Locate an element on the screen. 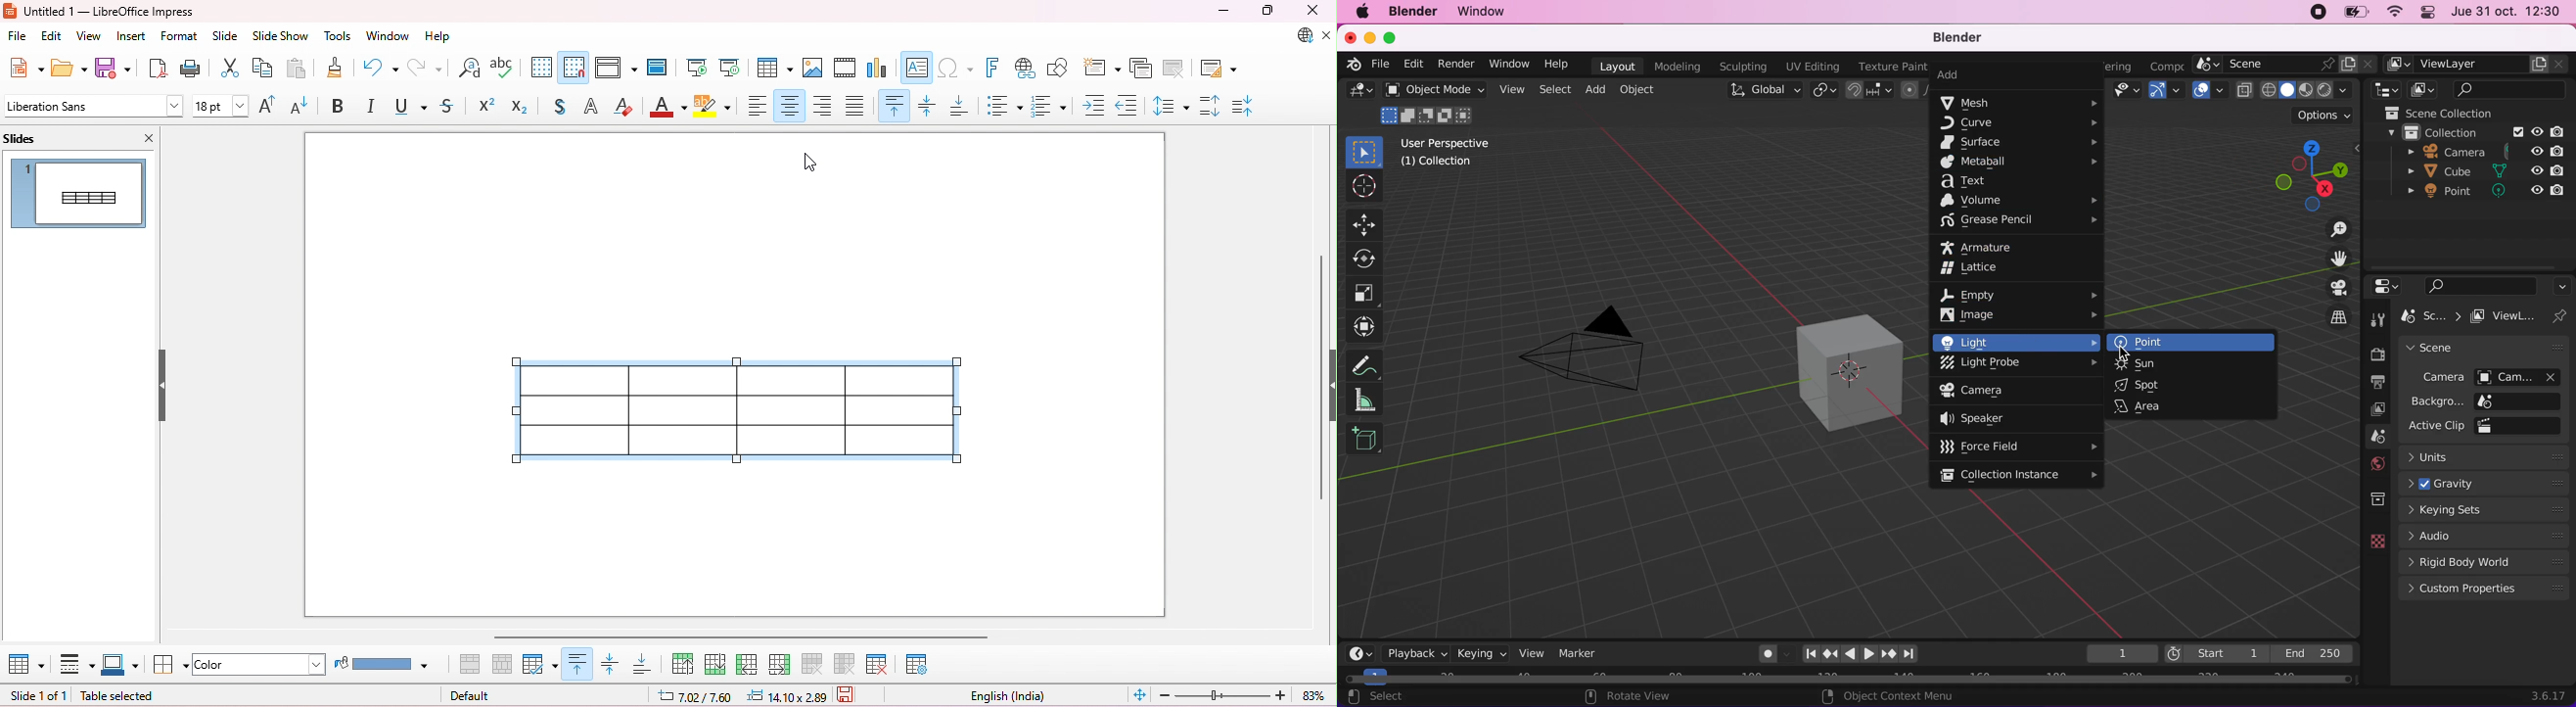  decrease paragraph spacing is located at coordinates (1244, 107).